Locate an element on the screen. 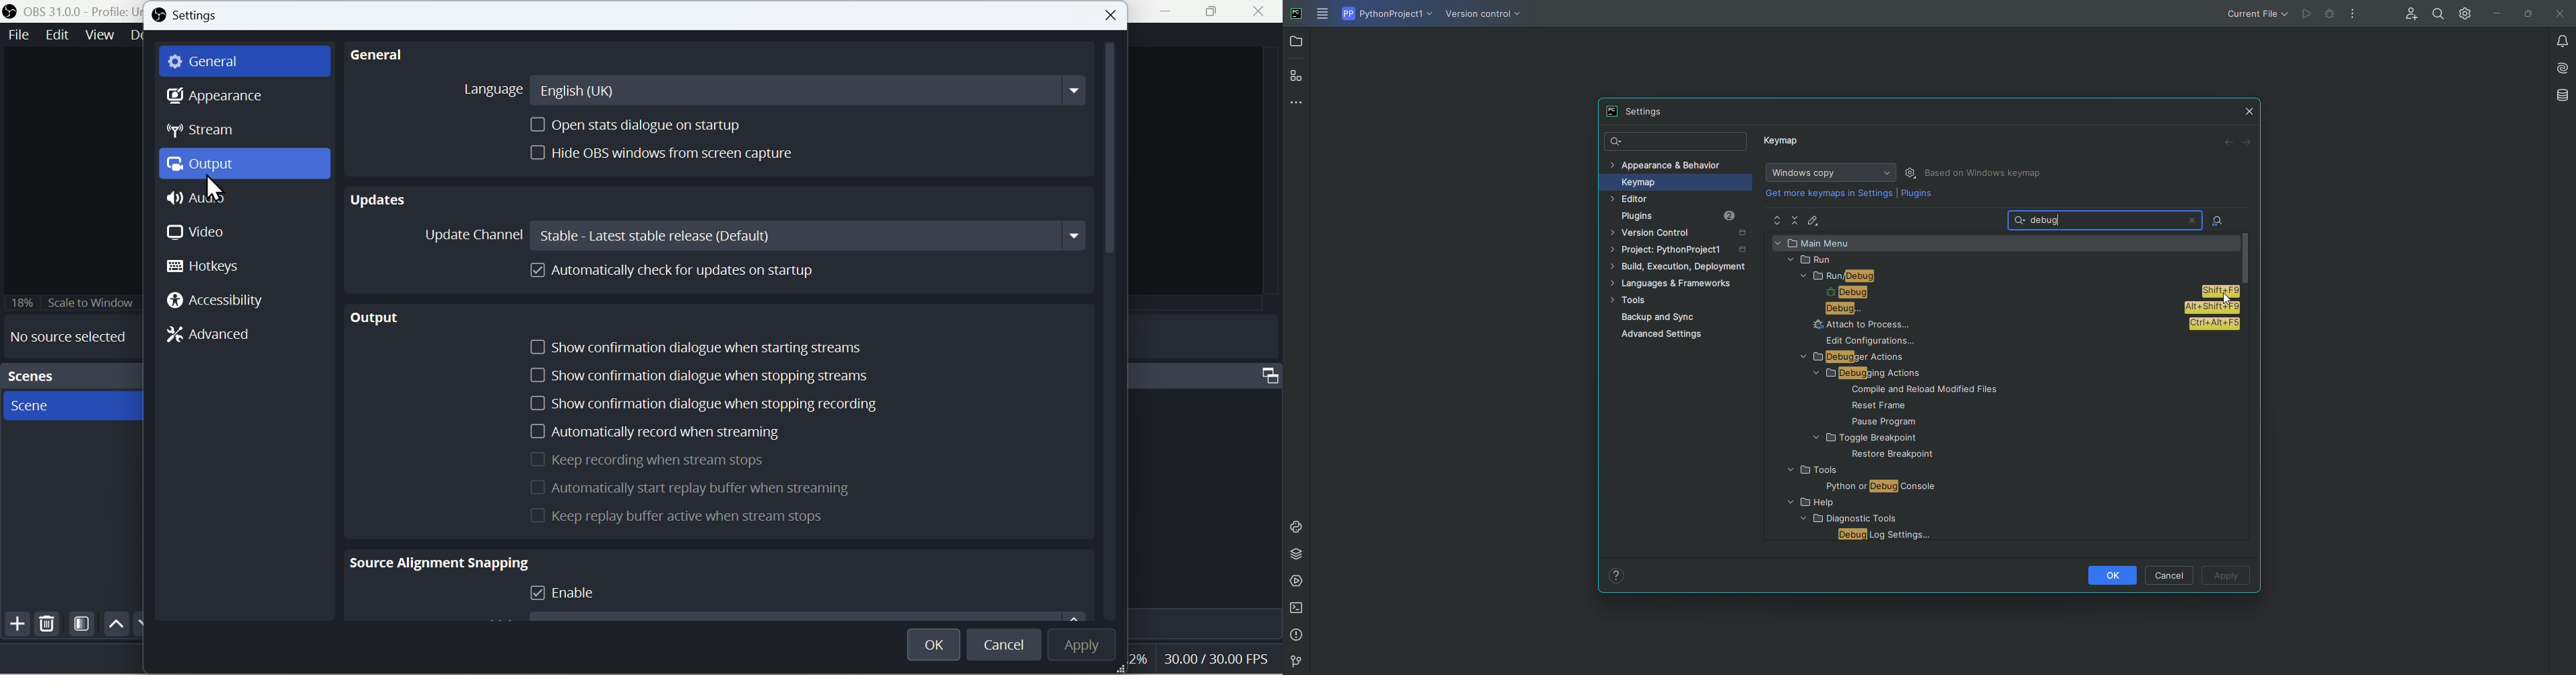 The image size is (2576, 700). Audio mixer is located at coordinates (1210, 374).